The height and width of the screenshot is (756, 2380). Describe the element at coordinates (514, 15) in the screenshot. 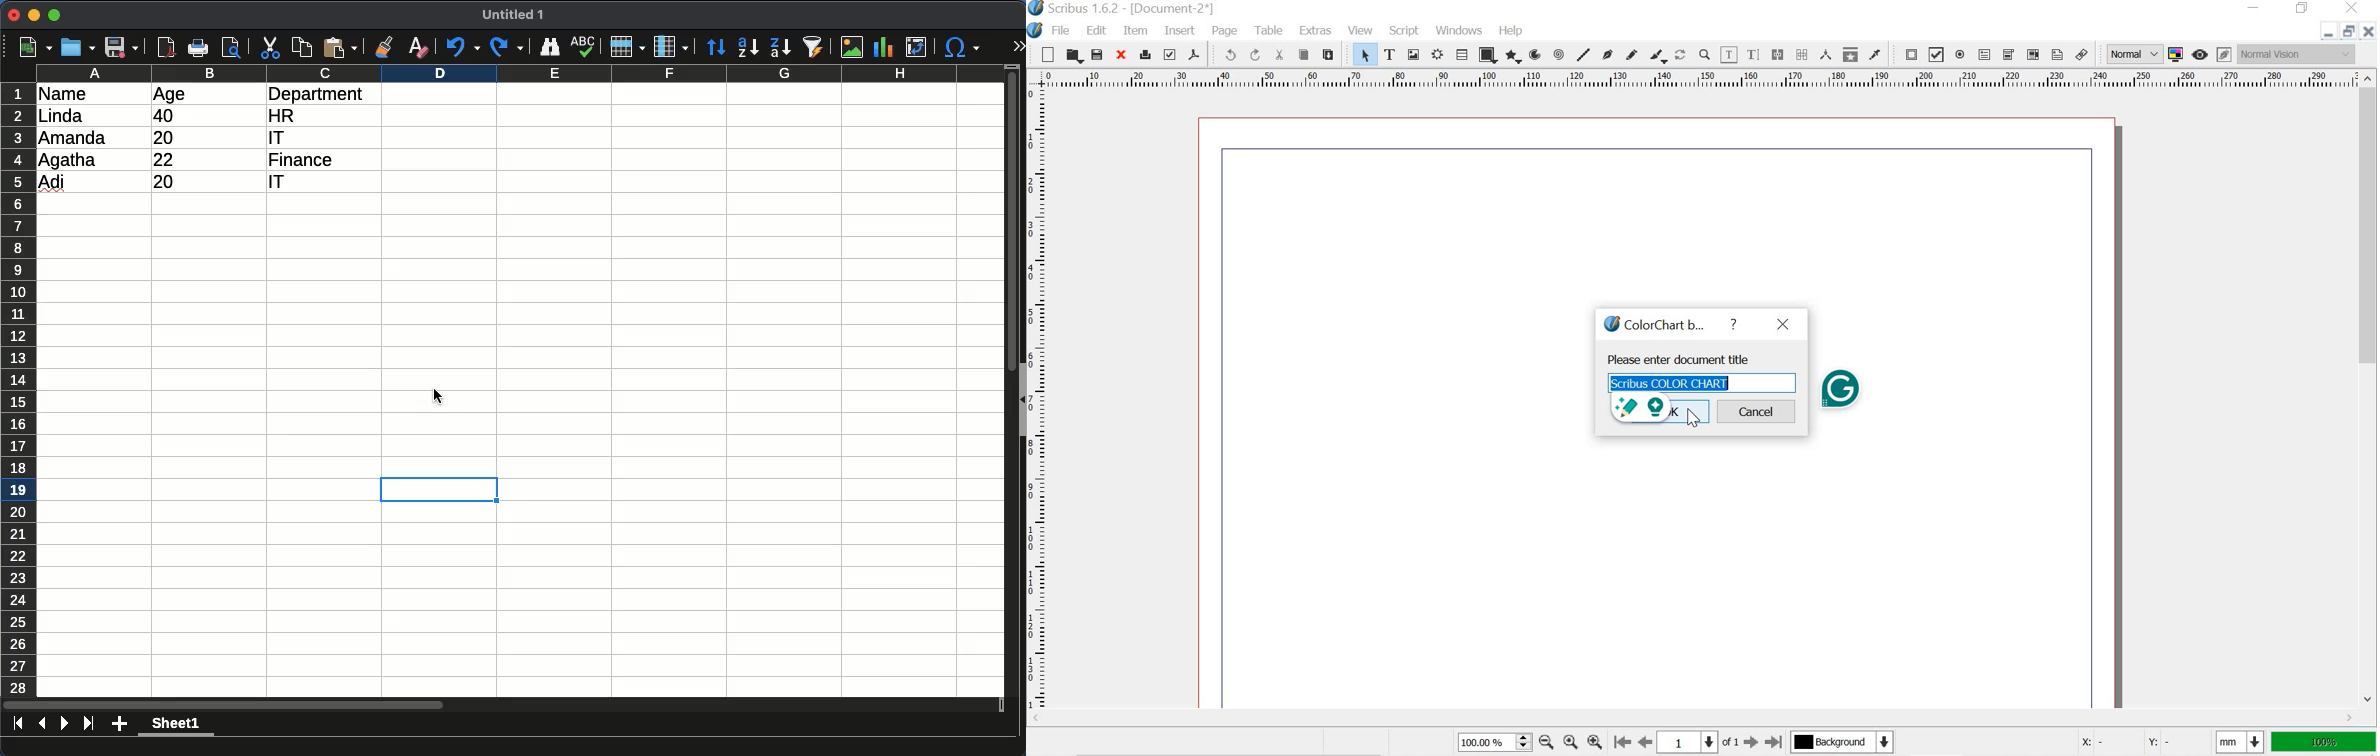

I see `untitled 1` at that location.